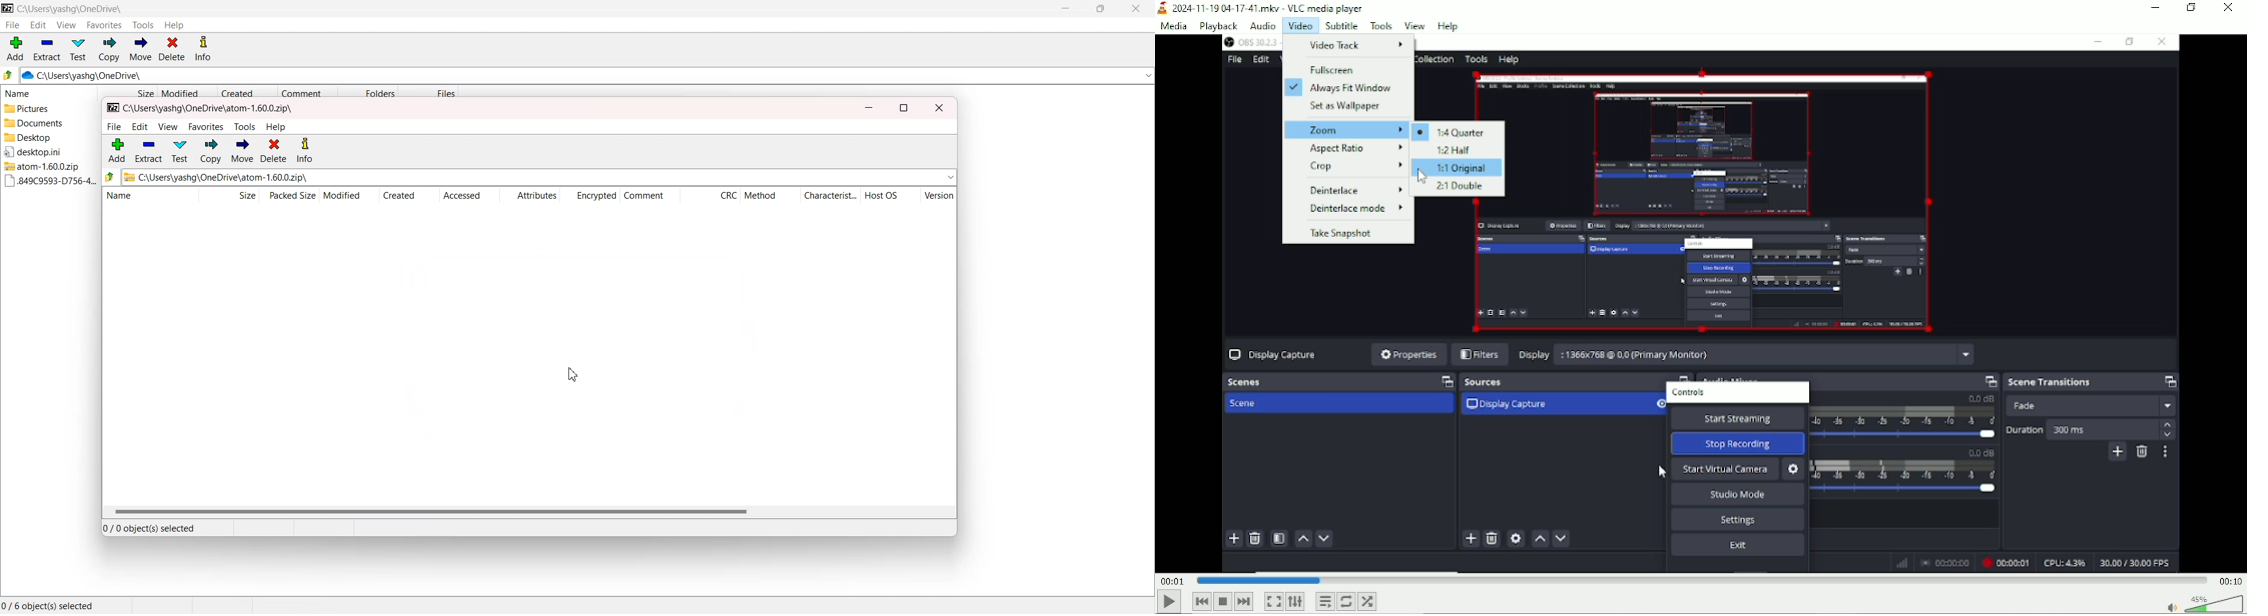  I want to click on next, so click(1244, 602).